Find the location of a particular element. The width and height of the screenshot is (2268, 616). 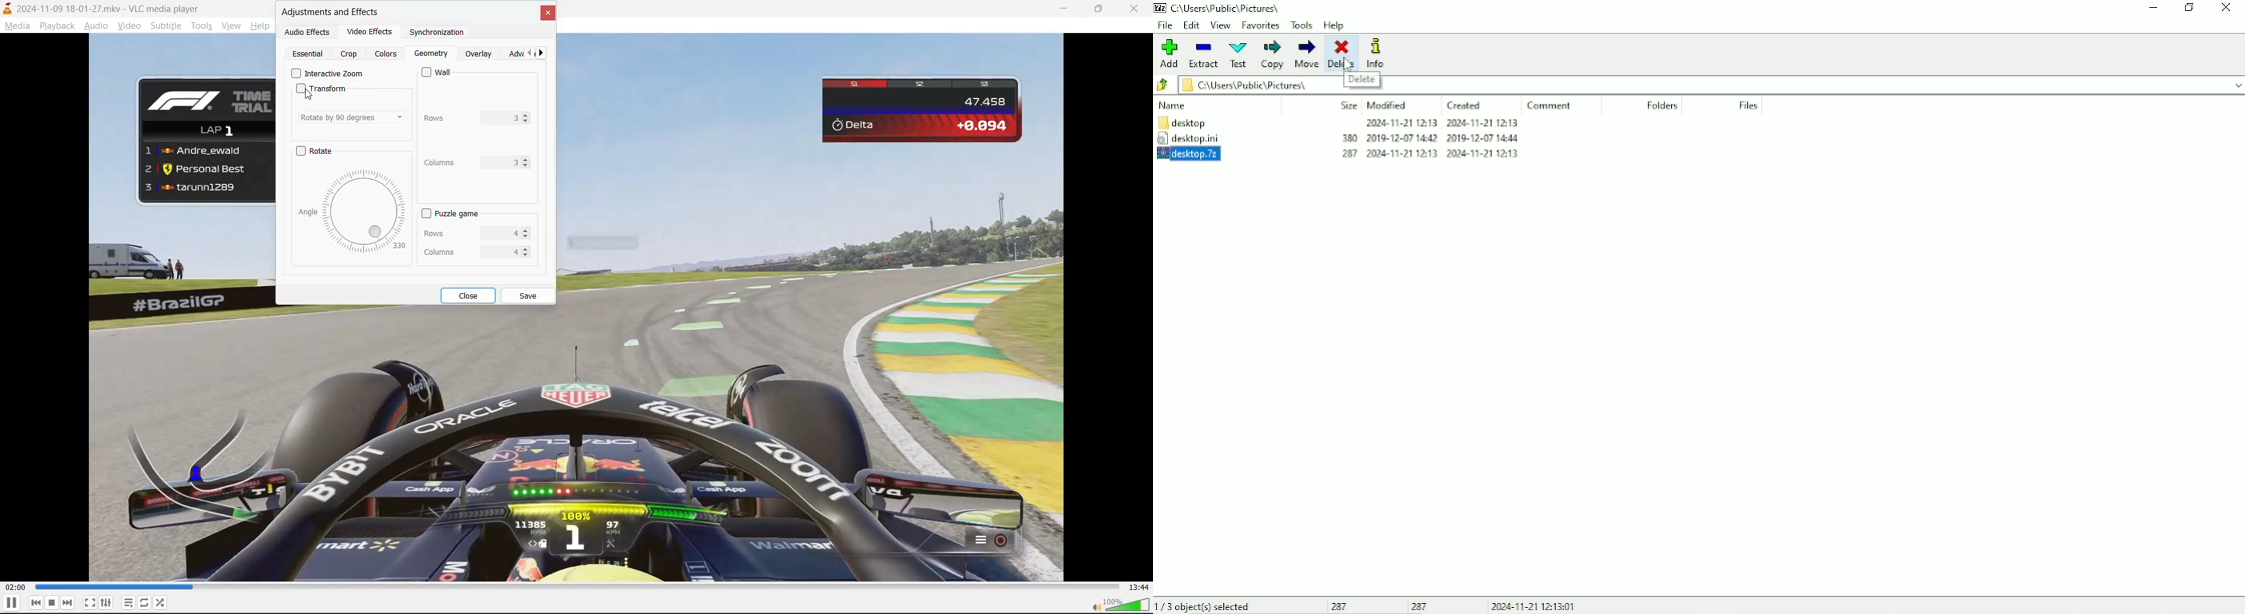

Copy is located at coordinates (1271, 54).